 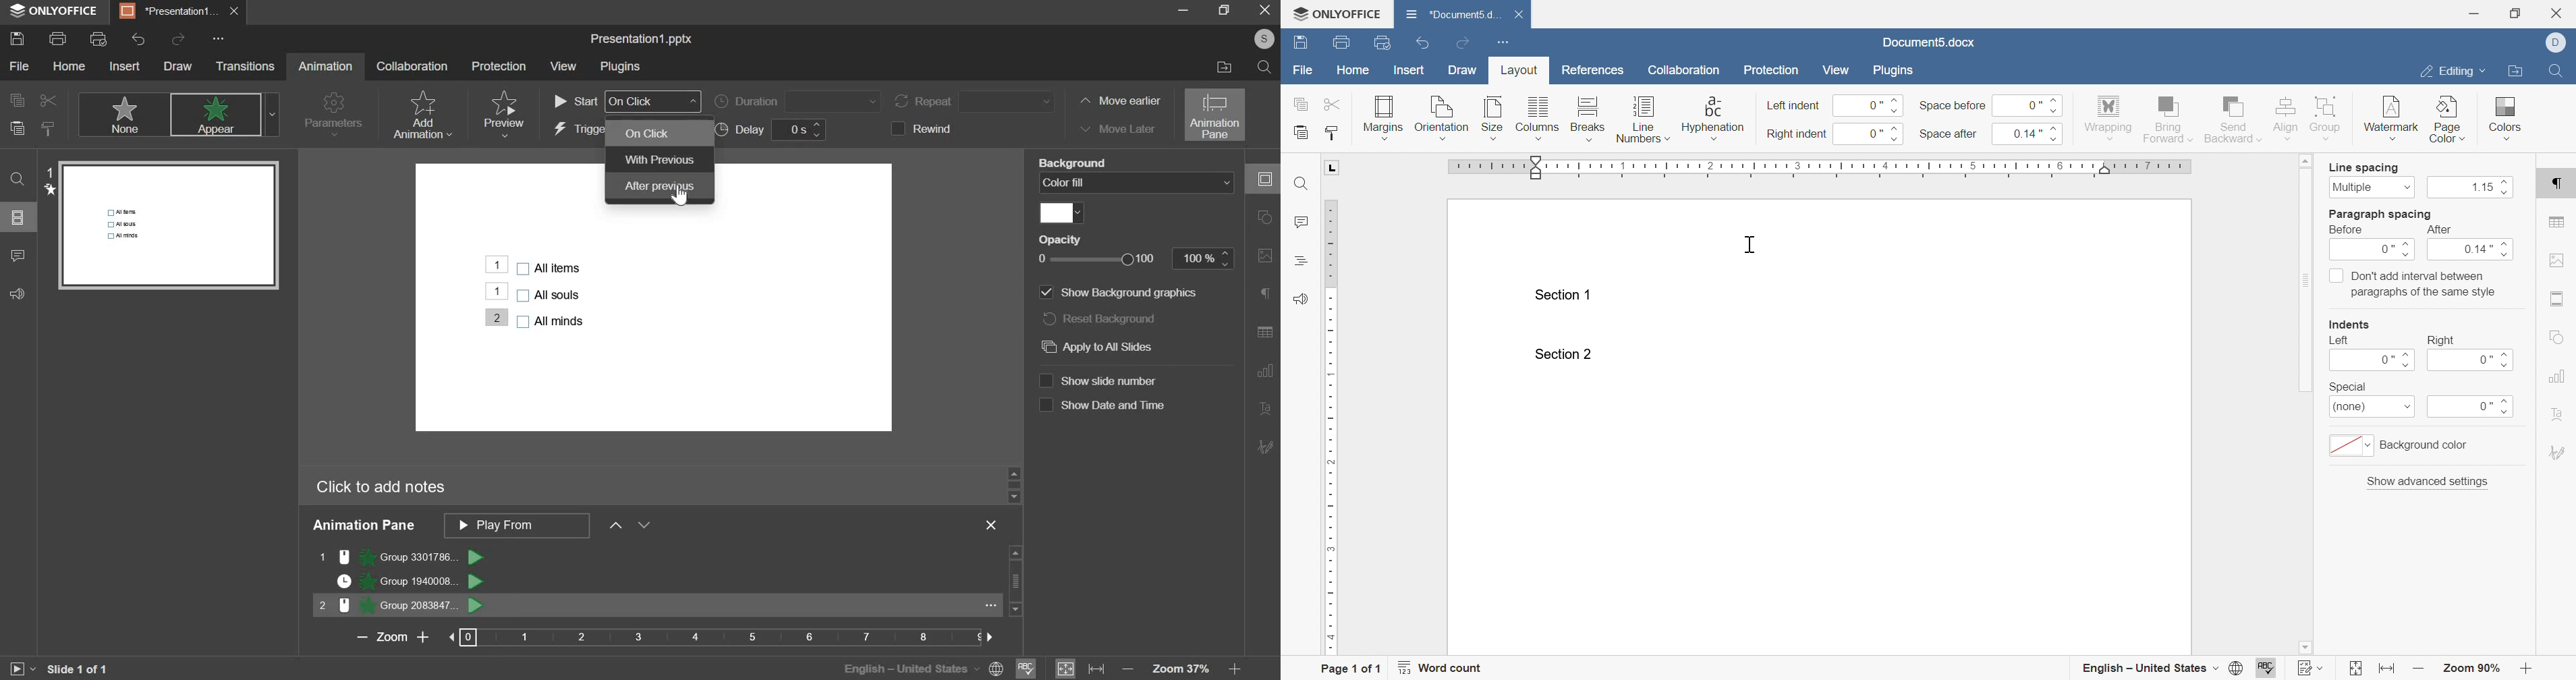 I want to click on comment, so click(x=17, y=258).